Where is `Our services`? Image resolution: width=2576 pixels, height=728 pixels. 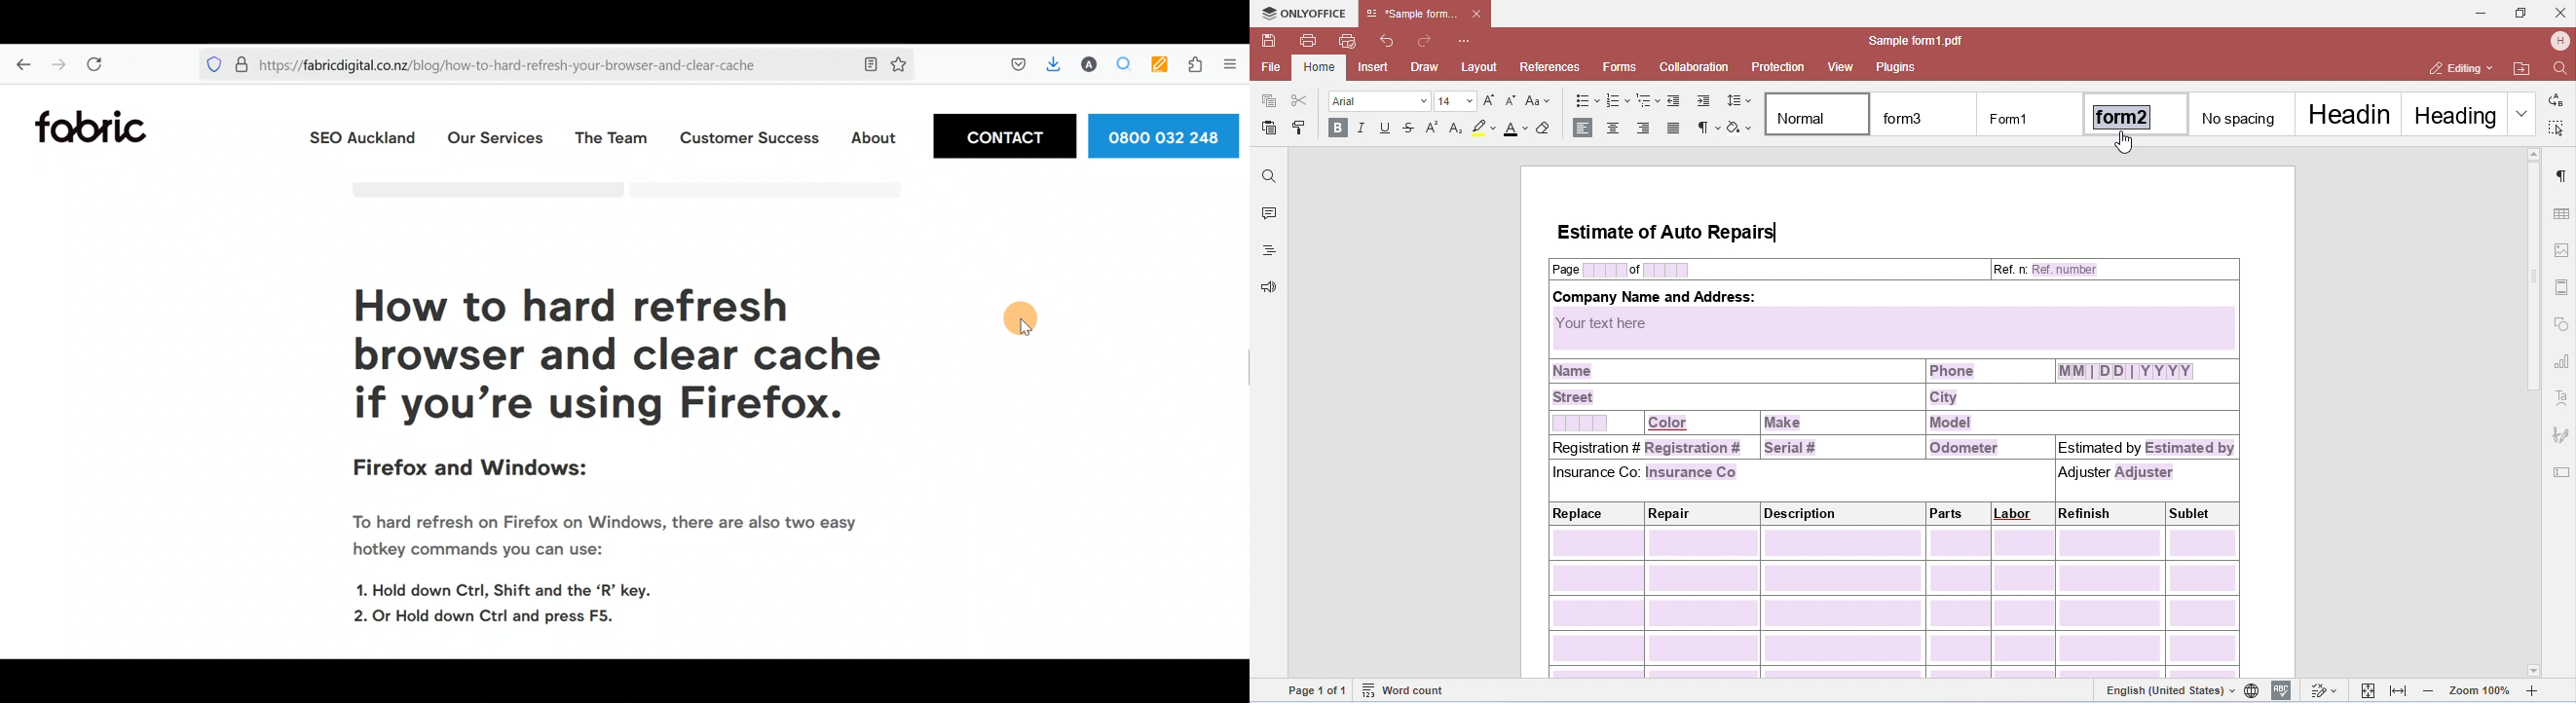
Our services is located at coordinates (493, 138).